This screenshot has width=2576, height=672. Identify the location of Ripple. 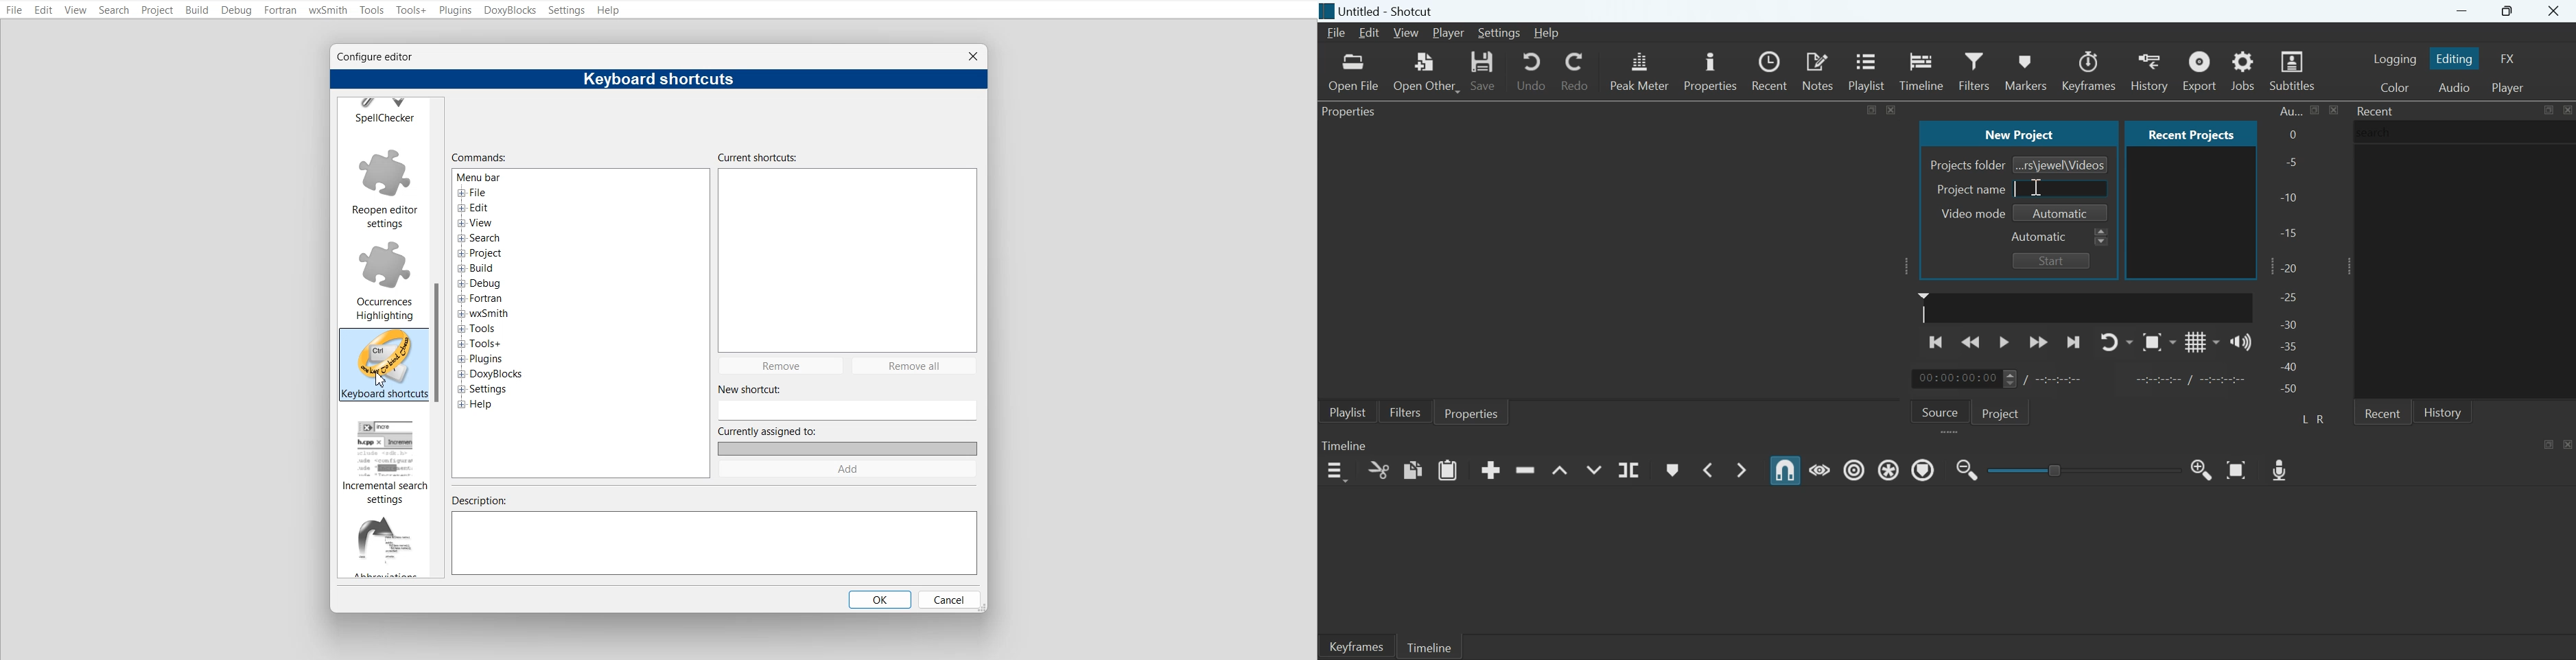
(1854, 469).